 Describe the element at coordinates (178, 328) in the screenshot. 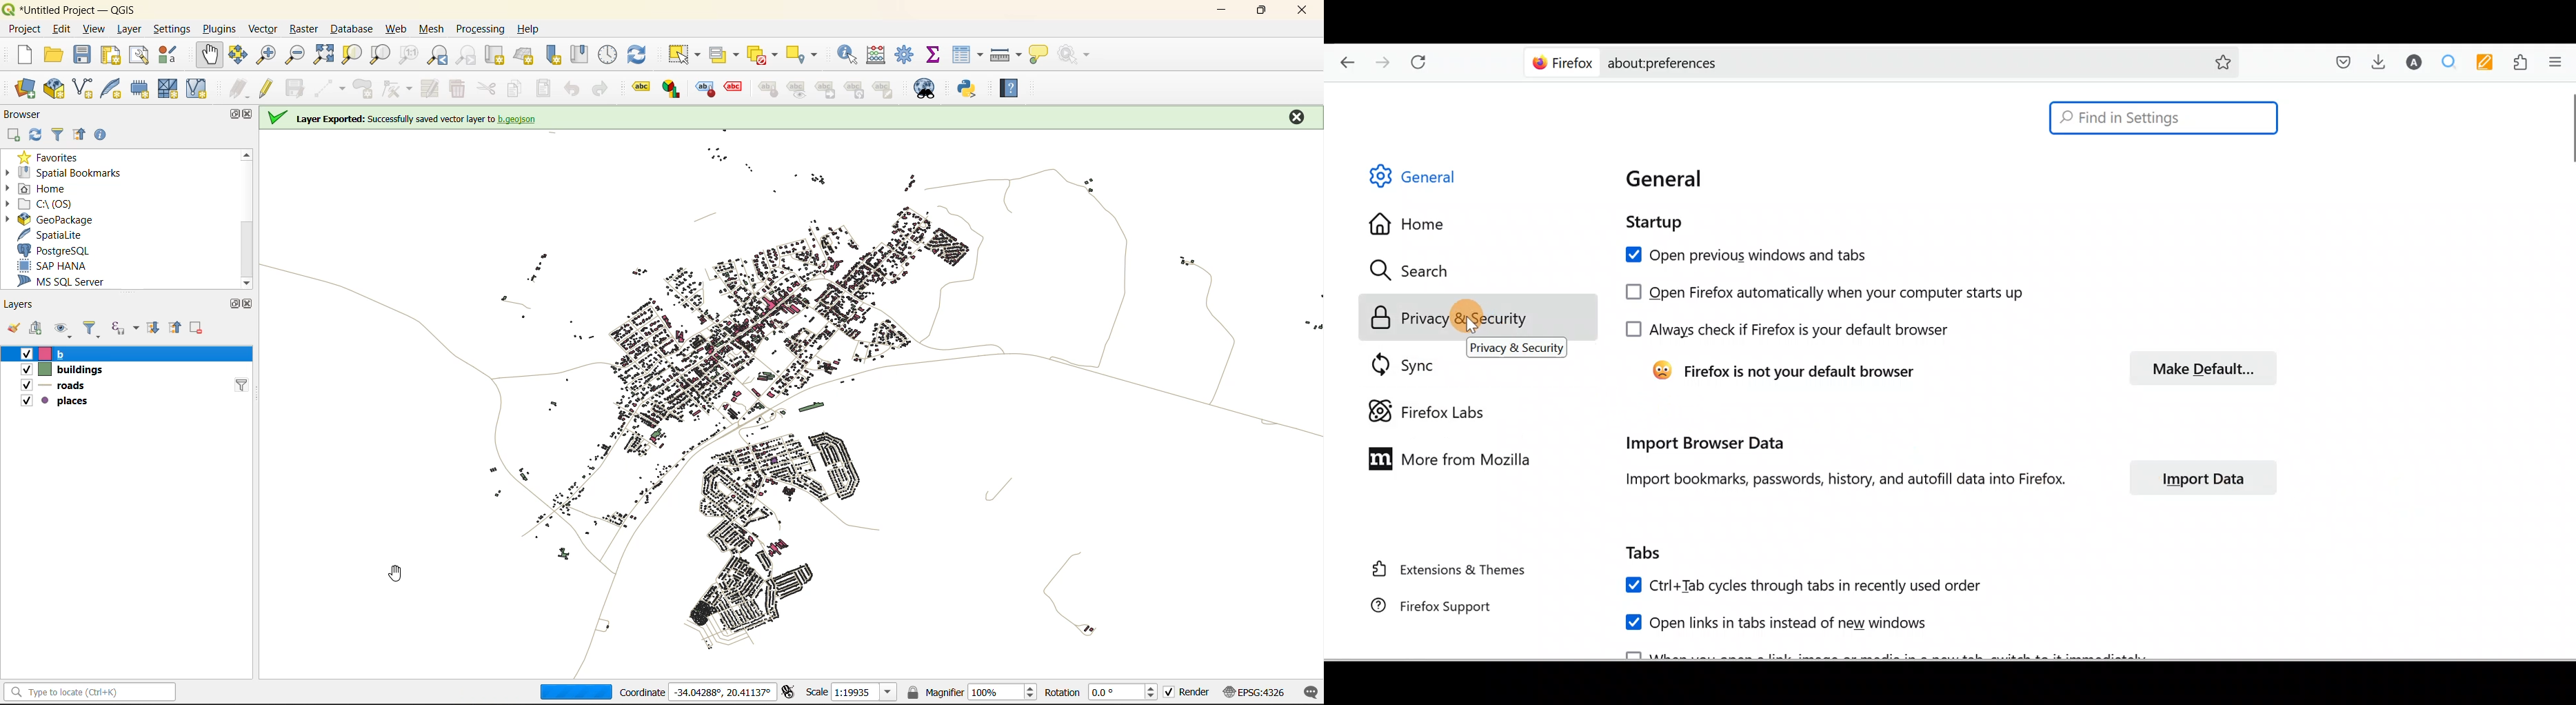

I see `collapse all` at that location.